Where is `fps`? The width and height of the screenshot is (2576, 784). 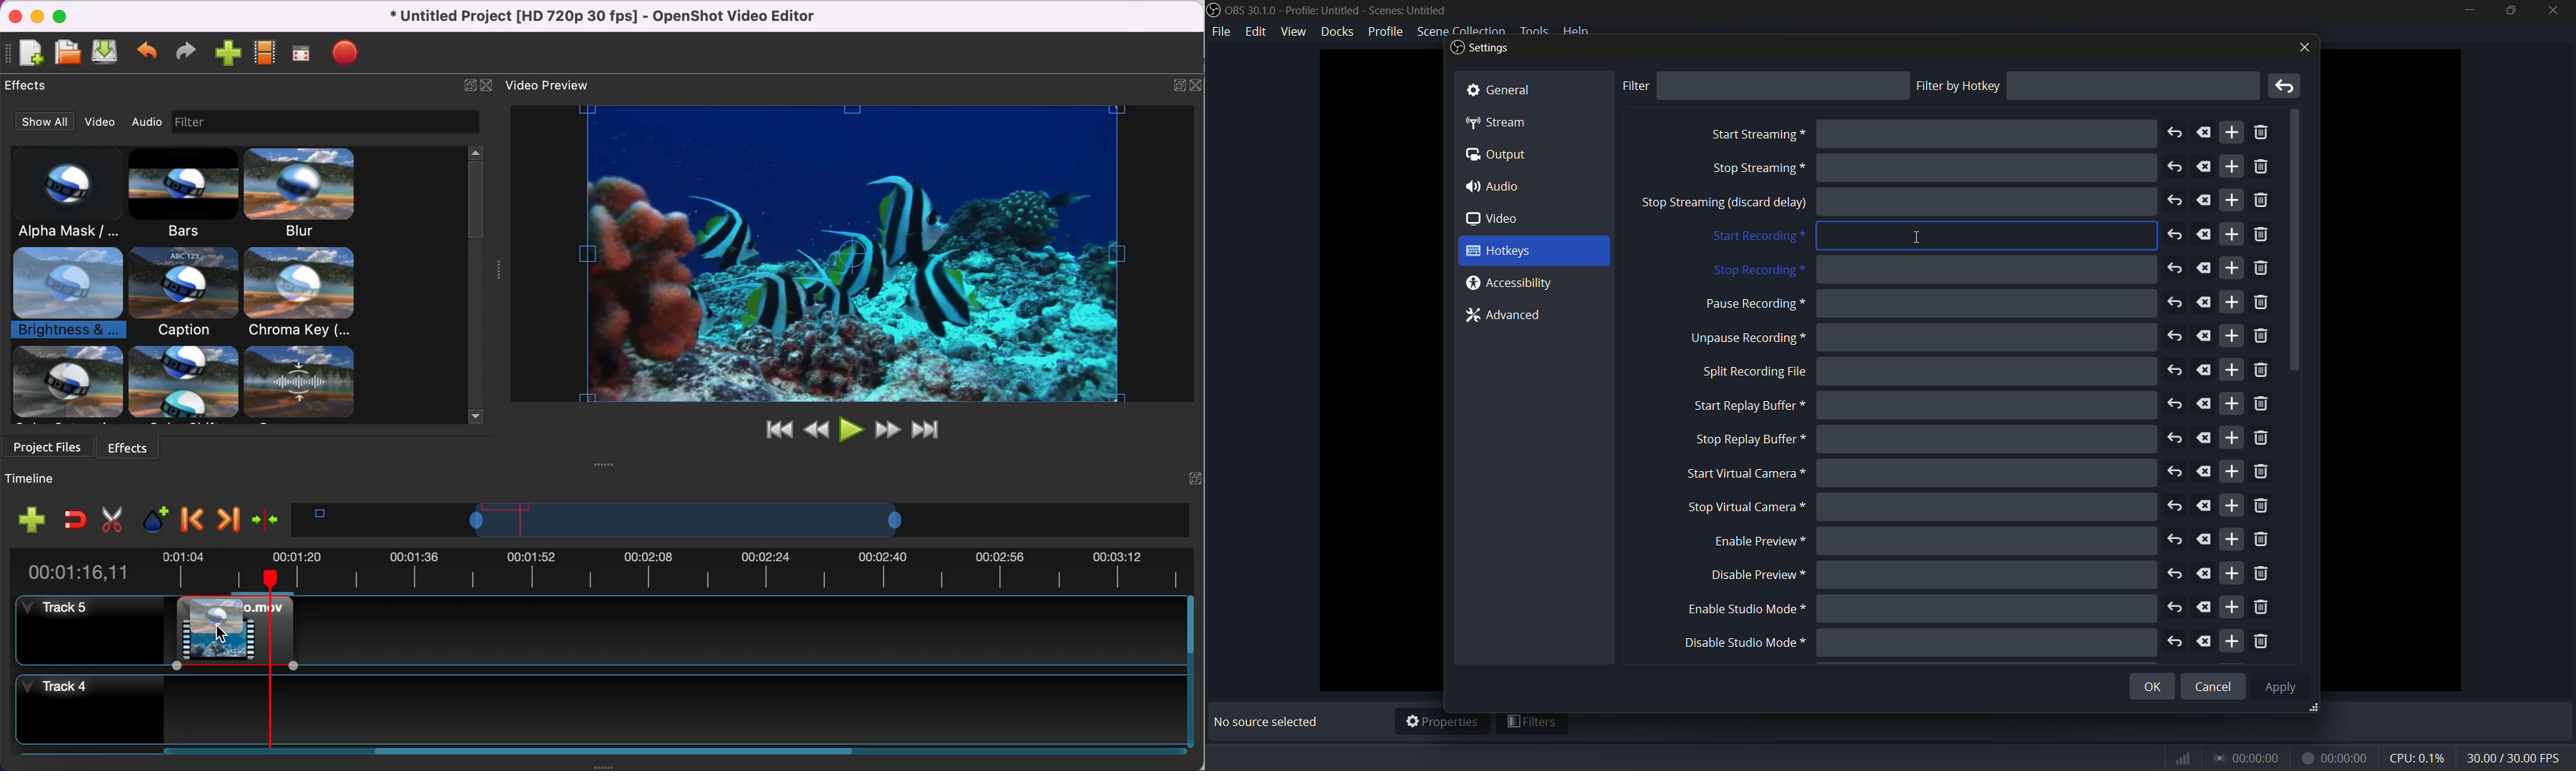
fps is located at coordinates (2515, 759).